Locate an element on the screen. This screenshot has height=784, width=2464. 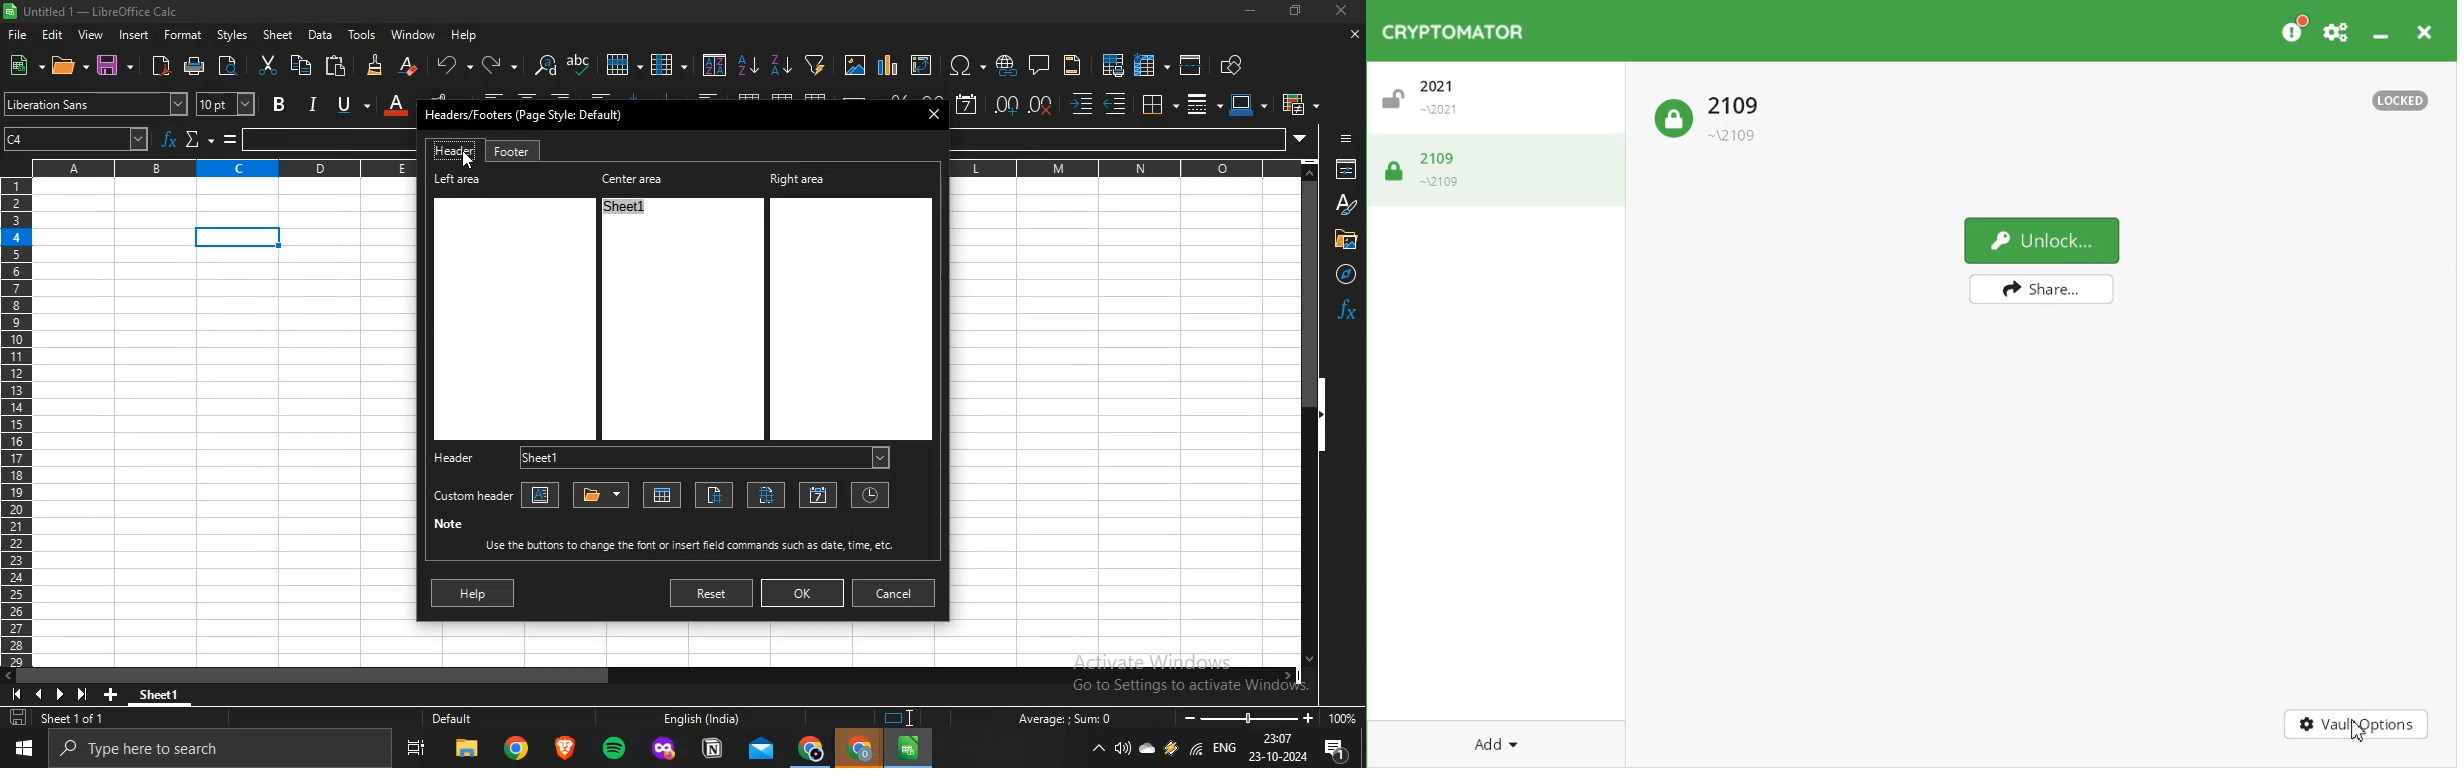
view is located at coordinates (90, 35).